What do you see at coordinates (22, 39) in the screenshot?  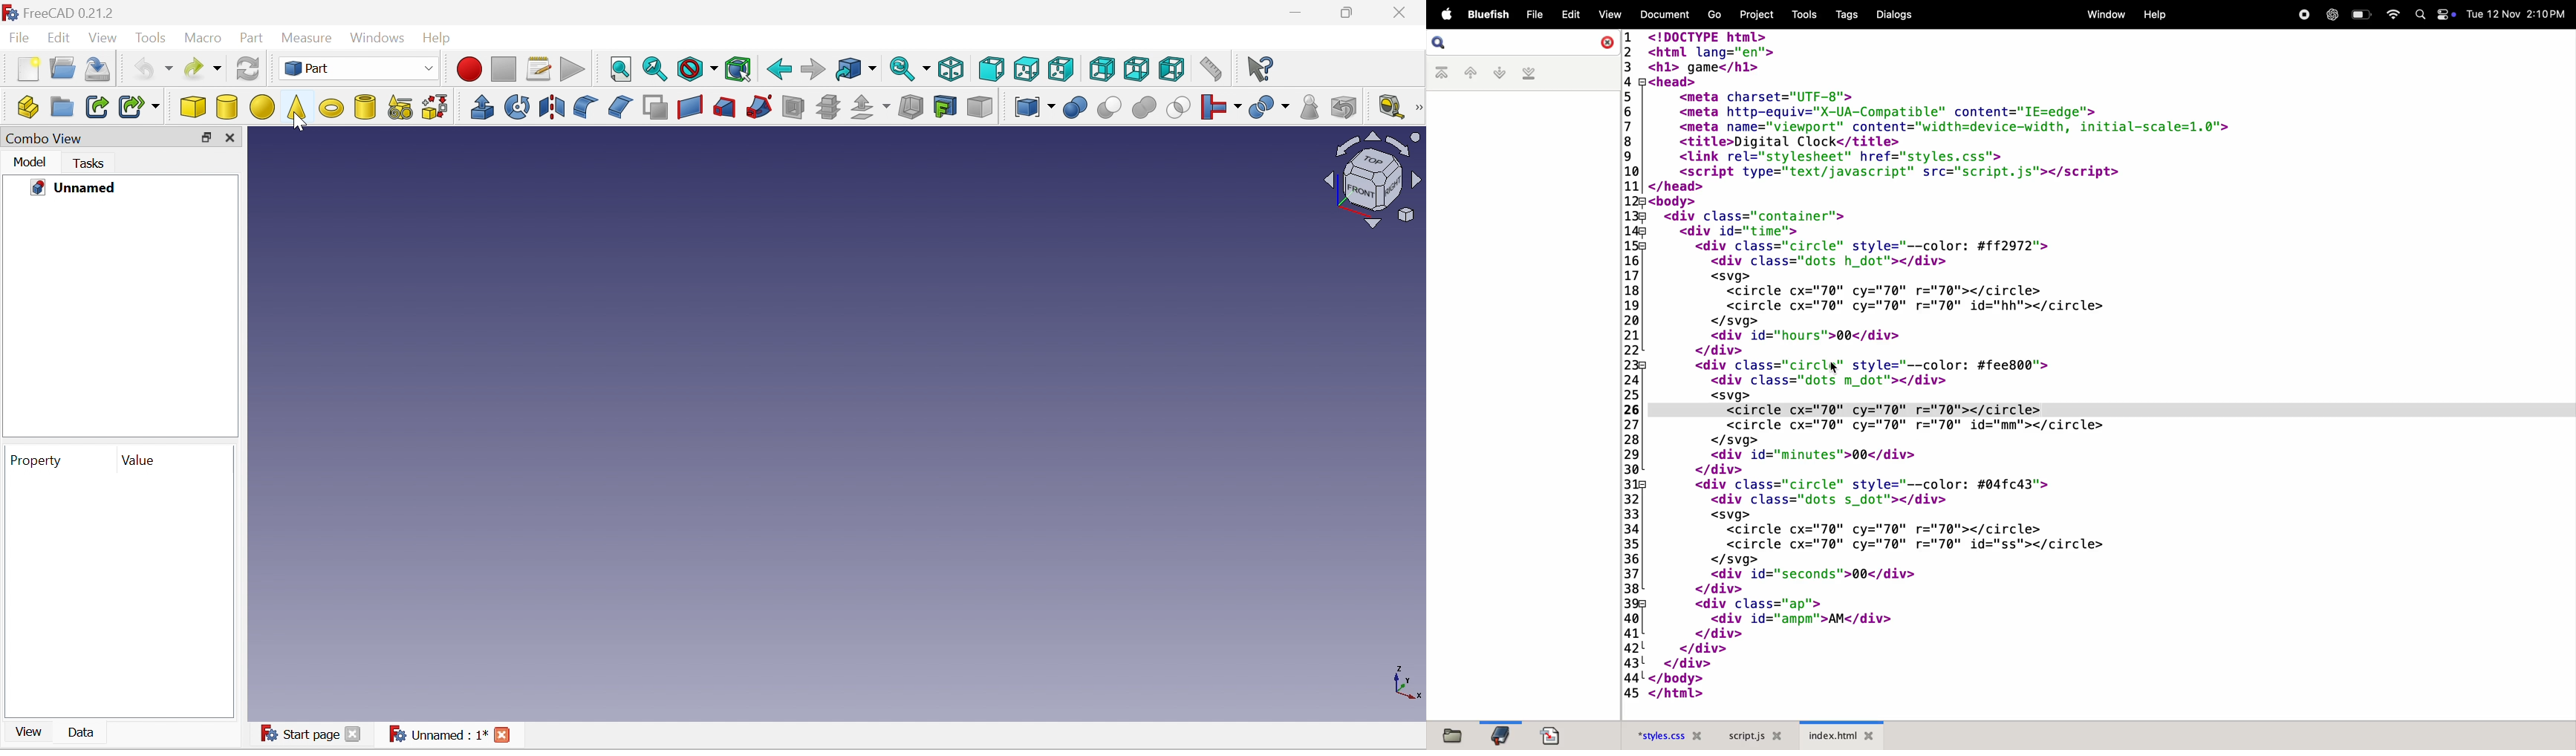 I see `File` at bounding box center [22, 39].